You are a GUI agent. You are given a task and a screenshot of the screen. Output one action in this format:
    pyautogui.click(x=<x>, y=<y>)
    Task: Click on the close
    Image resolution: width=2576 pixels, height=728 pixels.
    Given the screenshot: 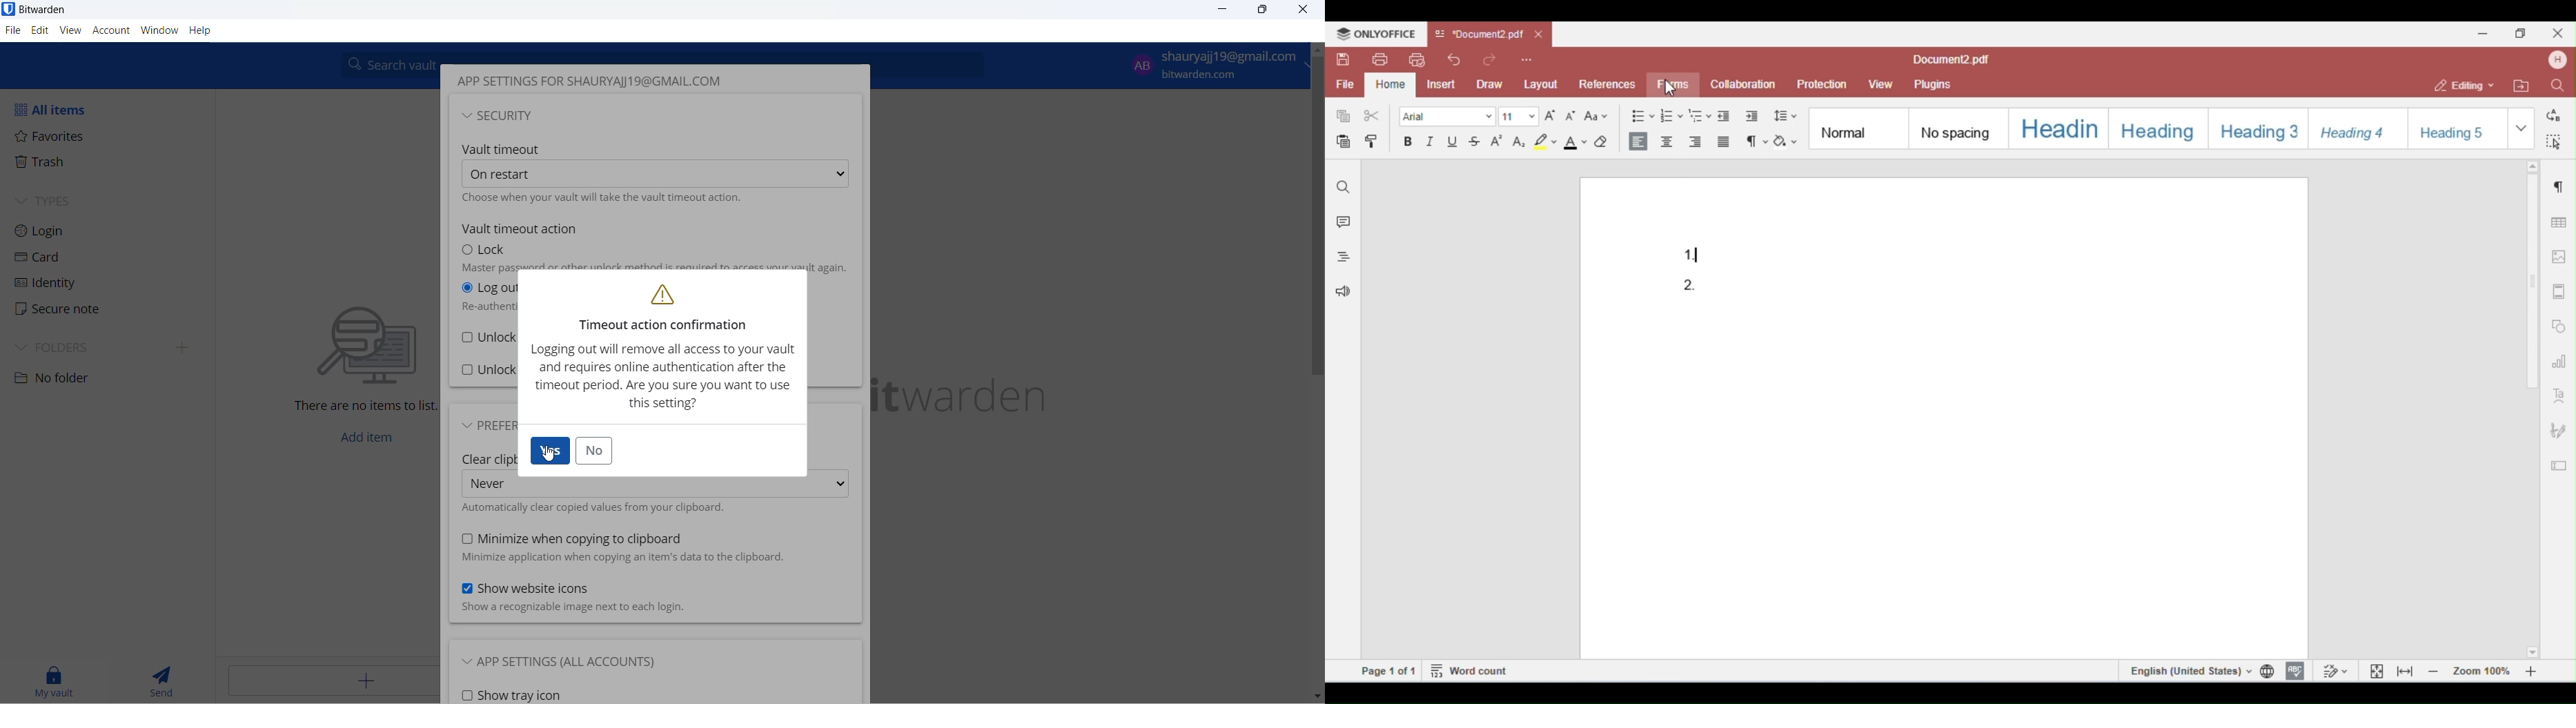 What is the action you would take?
    pyautogui.click(x=1302, y=10)
    